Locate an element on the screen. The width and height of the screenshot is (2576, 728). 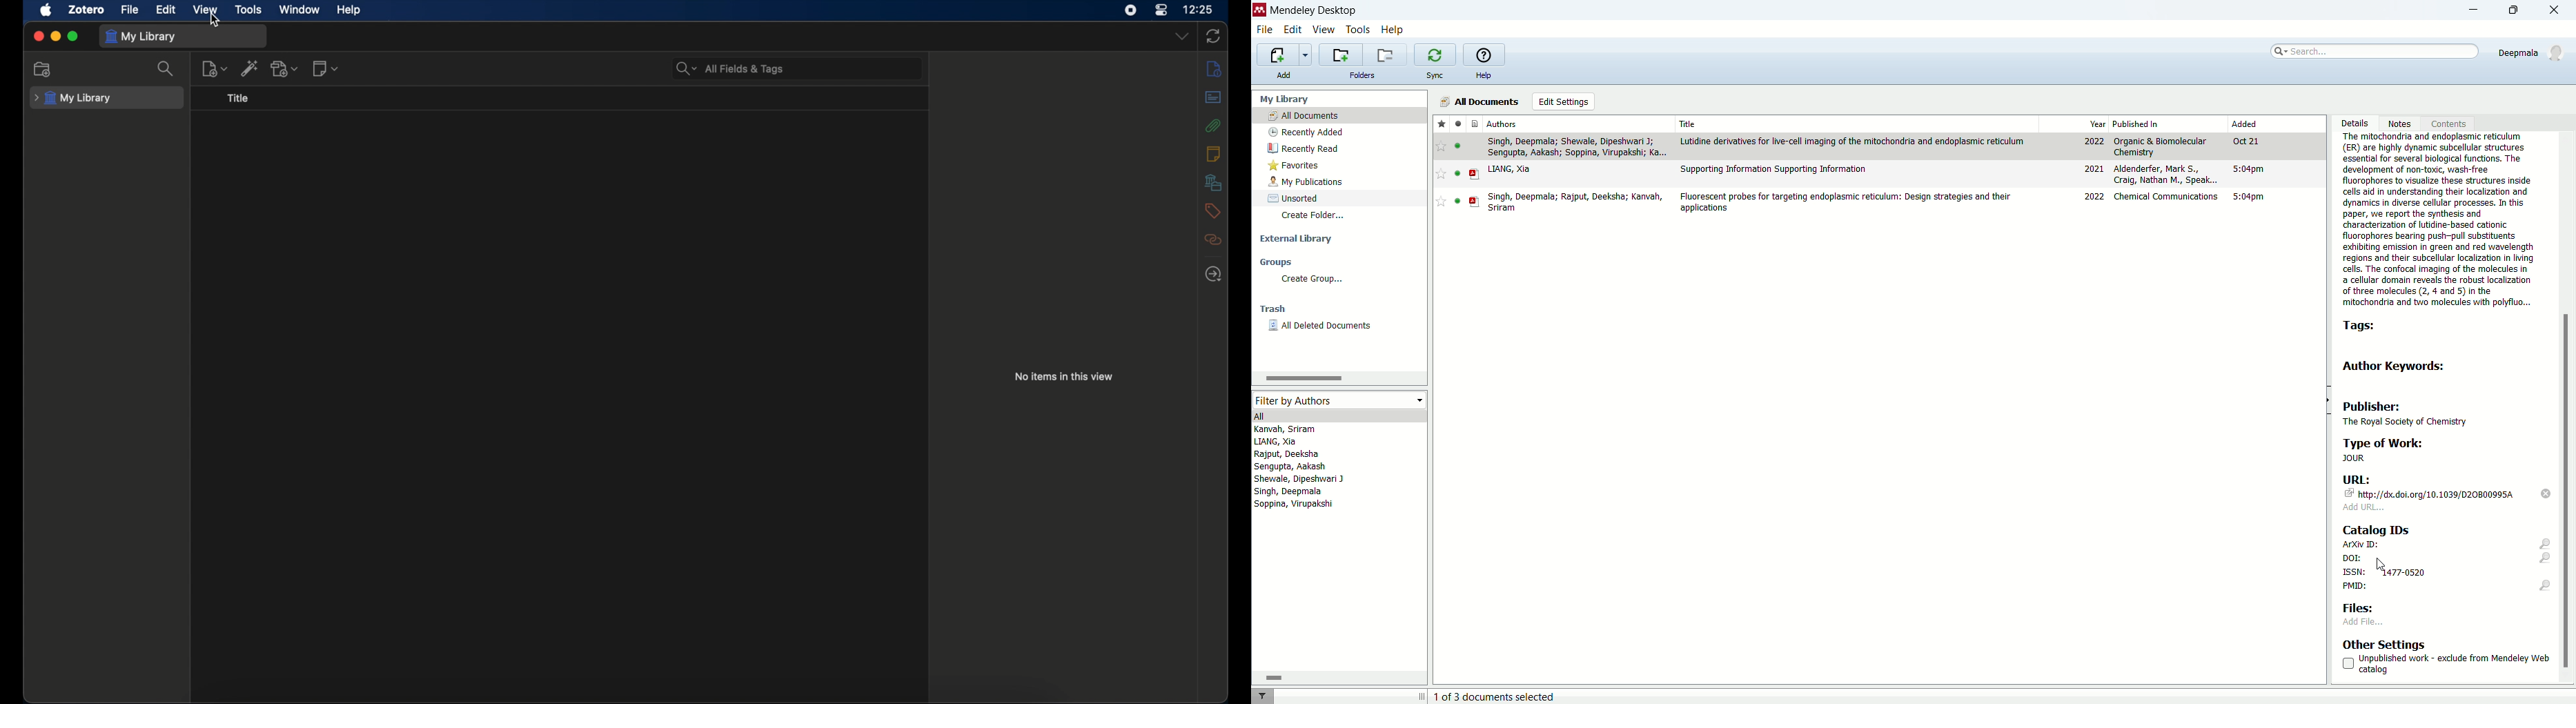
favorite is located at coordinates (1441, 201).